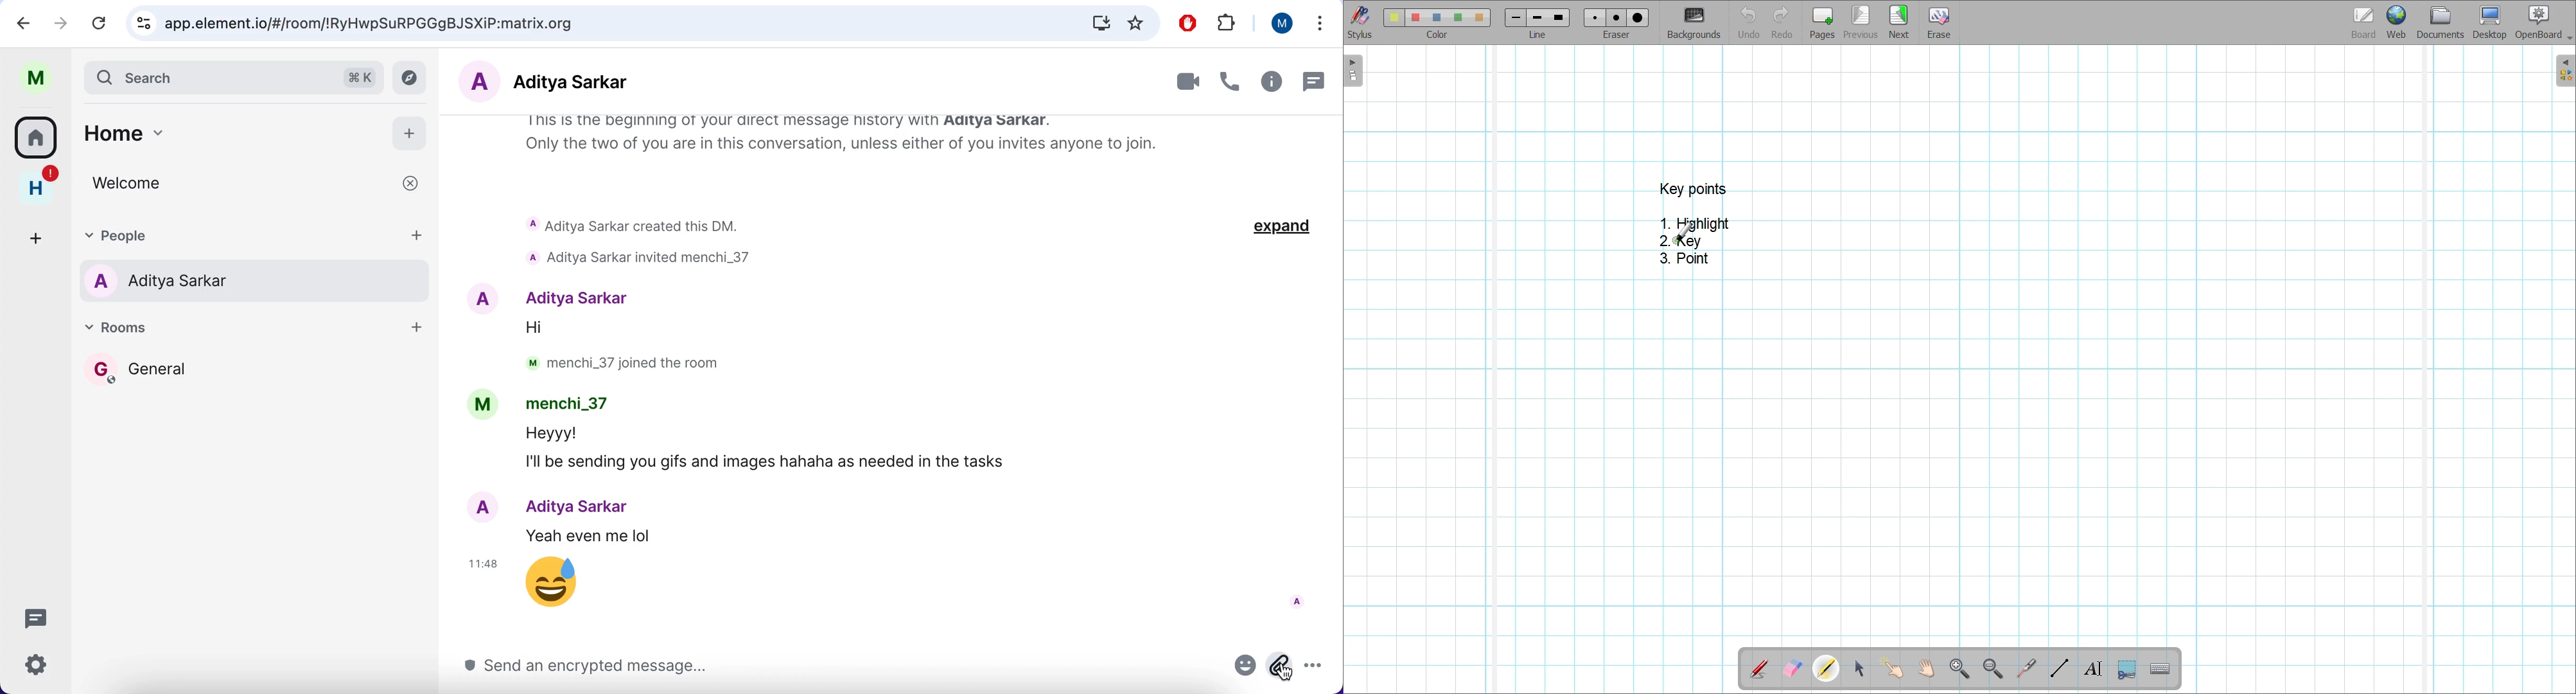  I want to click on Add page, so click(1822, 23).